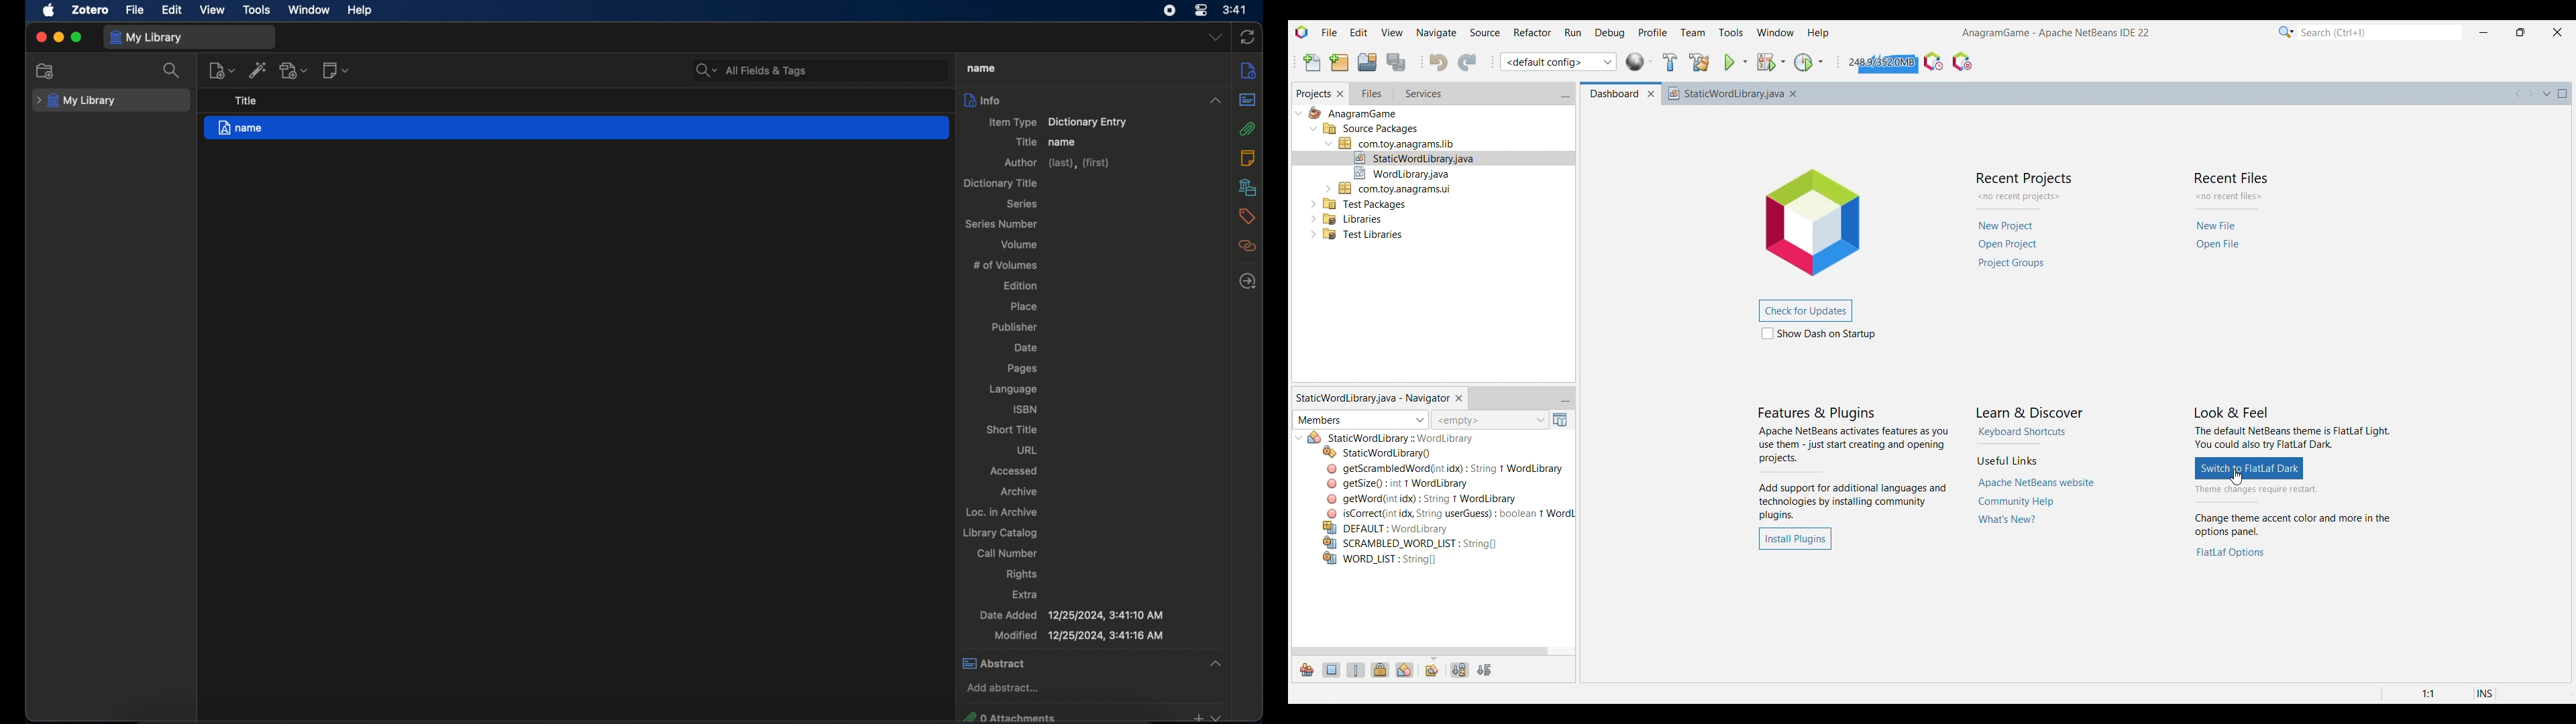 The image size is (2576, 728). What do you see at coordinates (982, 99) in the screenshot?
I see `info` at bounding box center [982, 99].